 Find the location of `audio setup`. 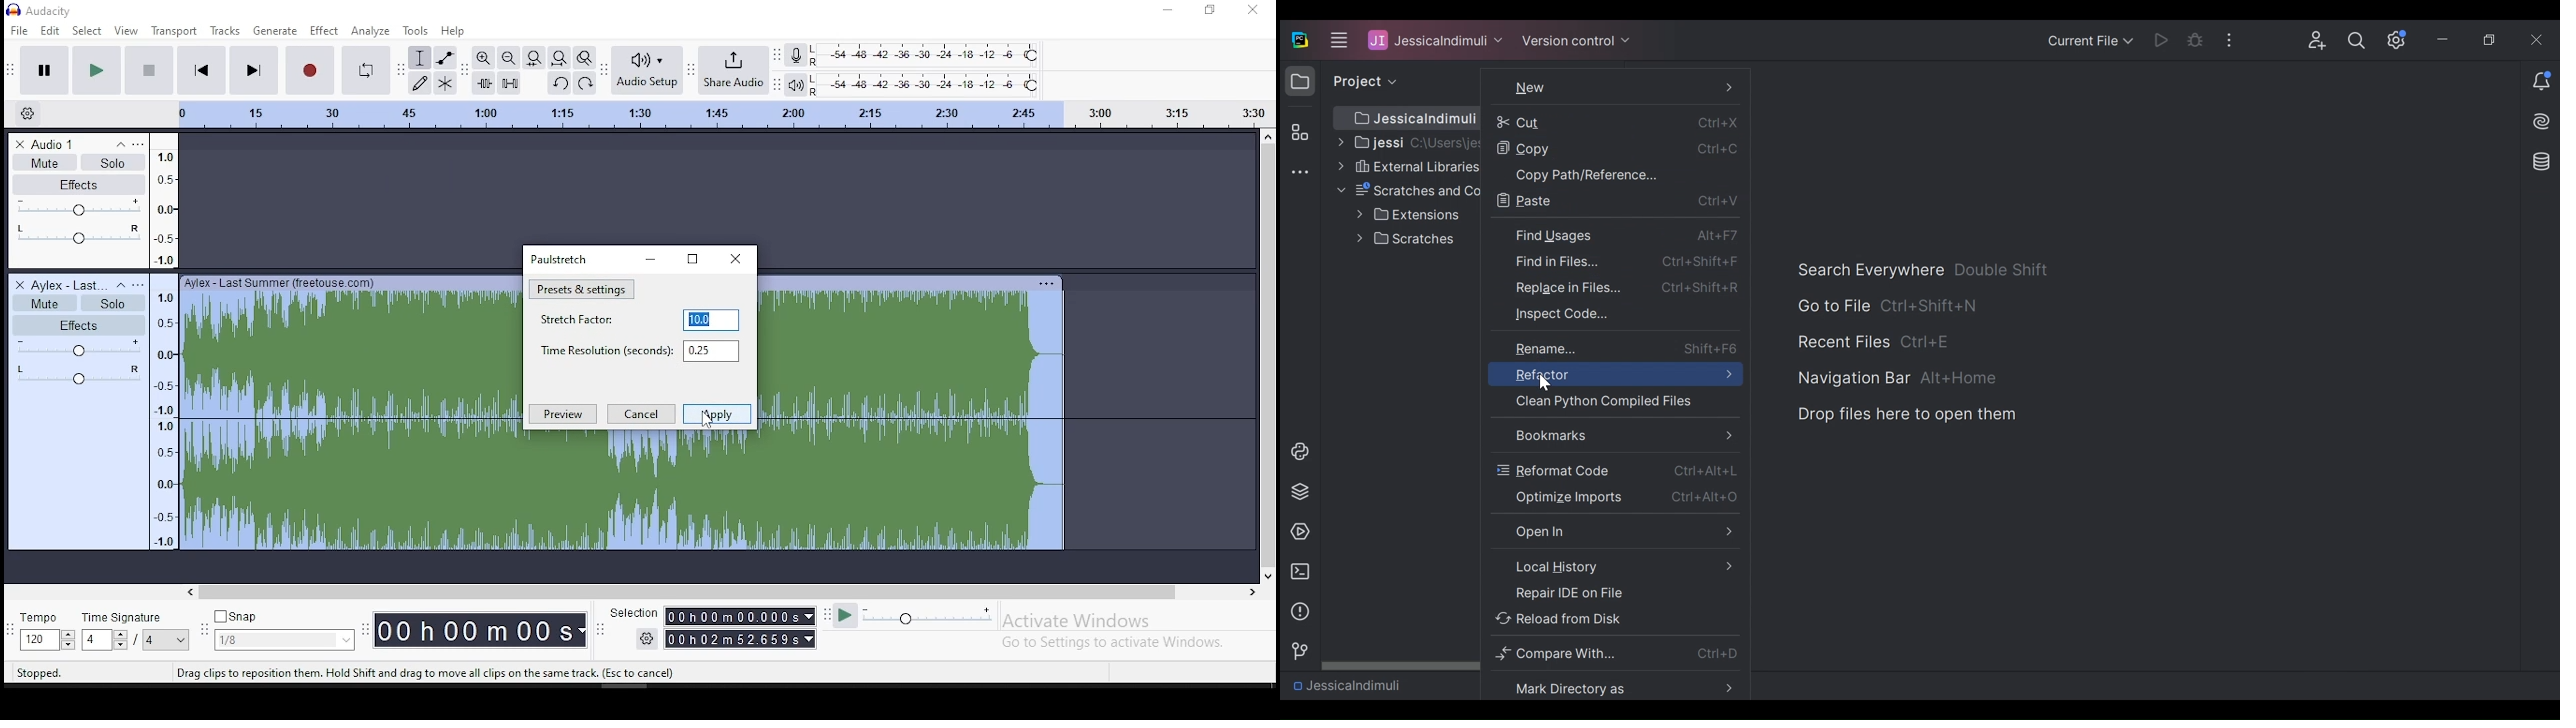

audio setup is located at coordinates (647, 69).